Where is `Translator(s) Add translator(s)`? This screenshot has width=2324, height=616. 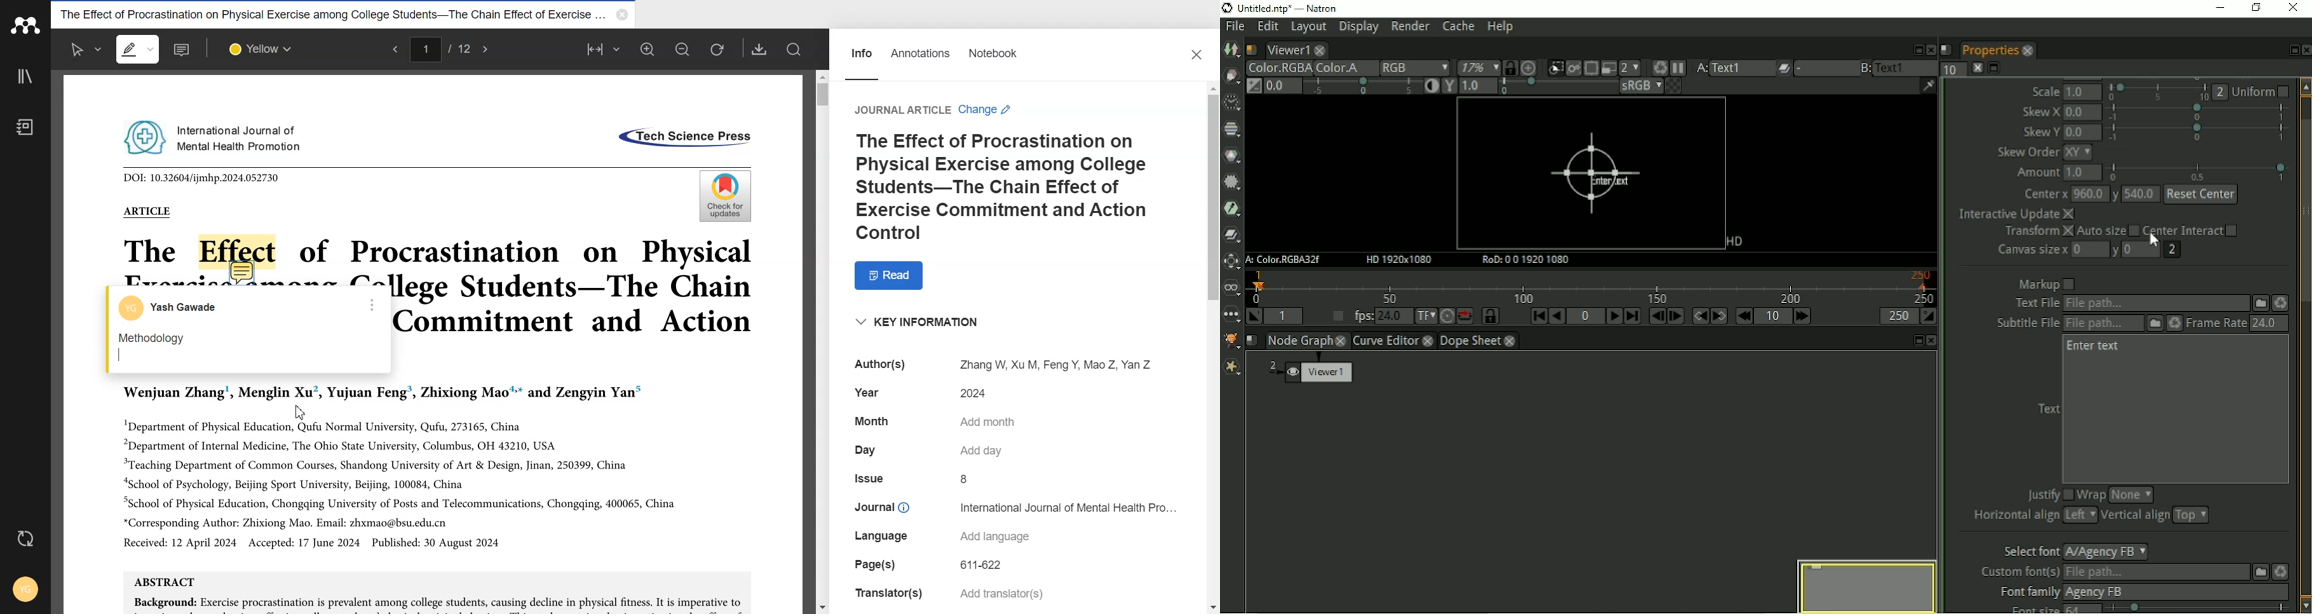 Translator(s) Add translator(s) is located at coordinates (949, 594).